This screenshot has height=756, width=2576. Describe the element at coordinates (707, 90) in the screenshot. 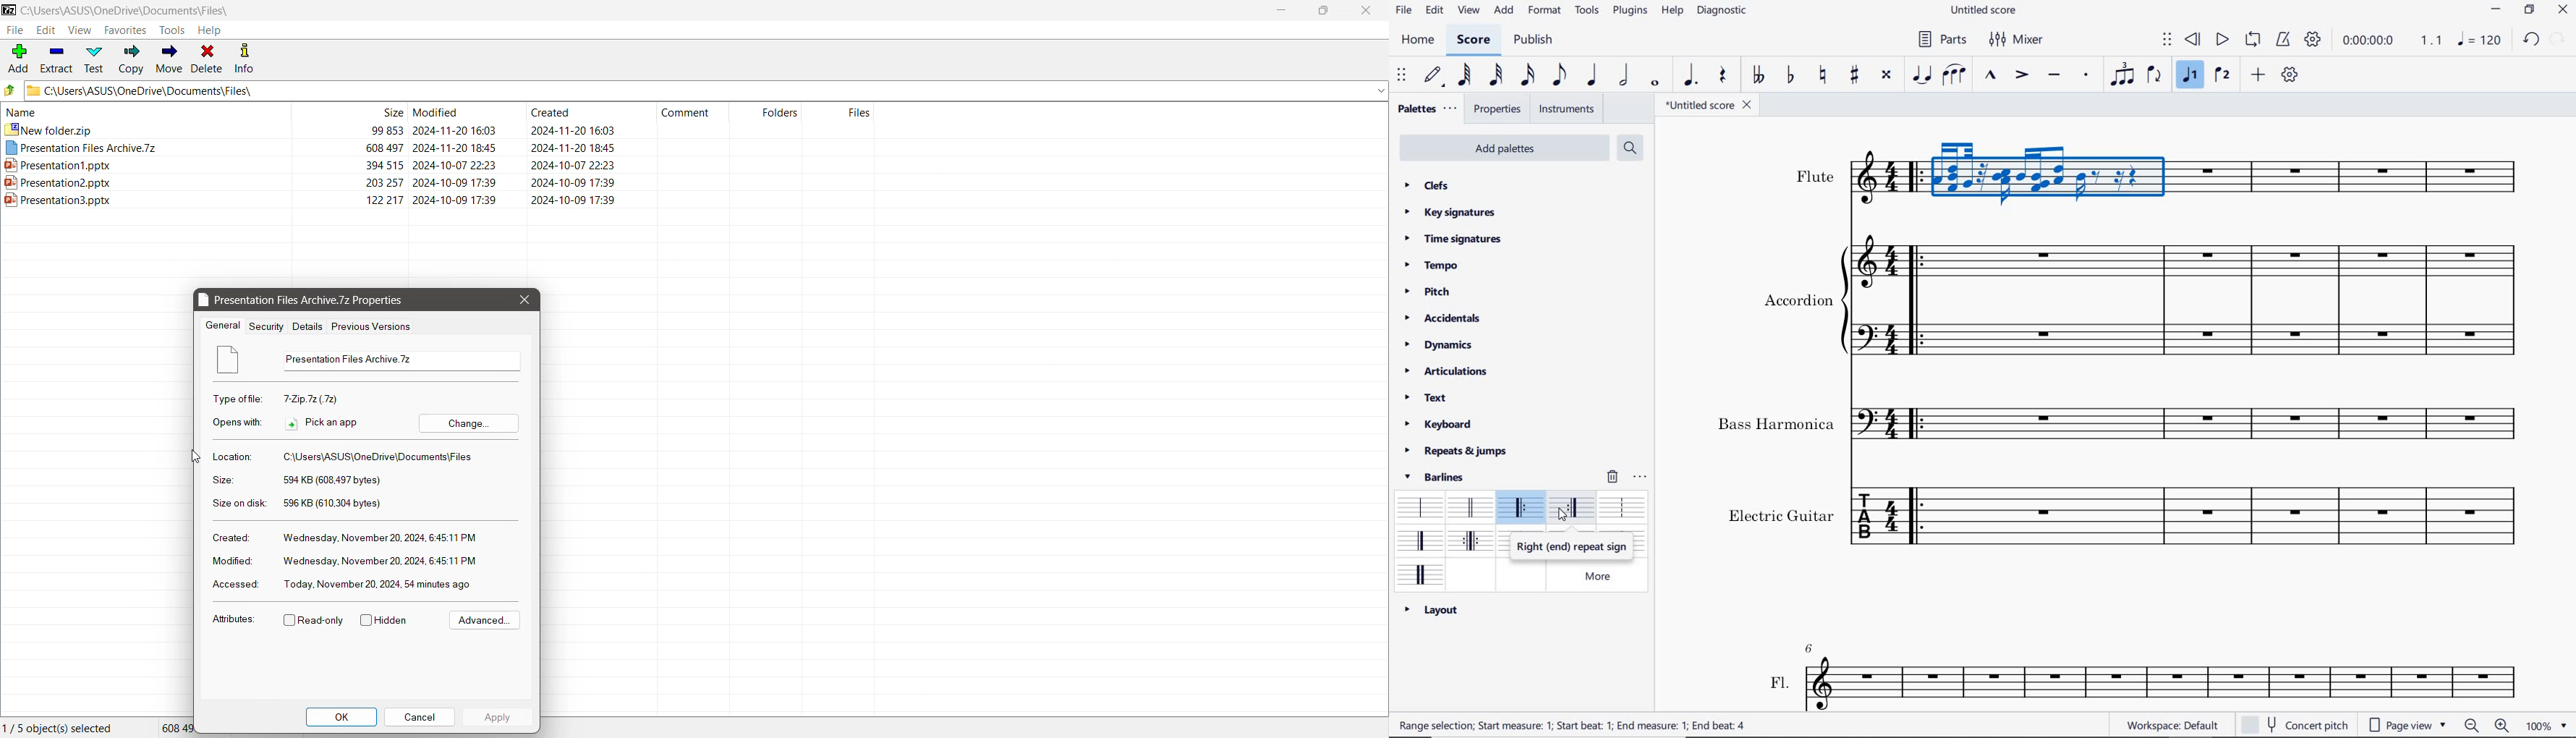

I see `Current Folder Path` at that location.